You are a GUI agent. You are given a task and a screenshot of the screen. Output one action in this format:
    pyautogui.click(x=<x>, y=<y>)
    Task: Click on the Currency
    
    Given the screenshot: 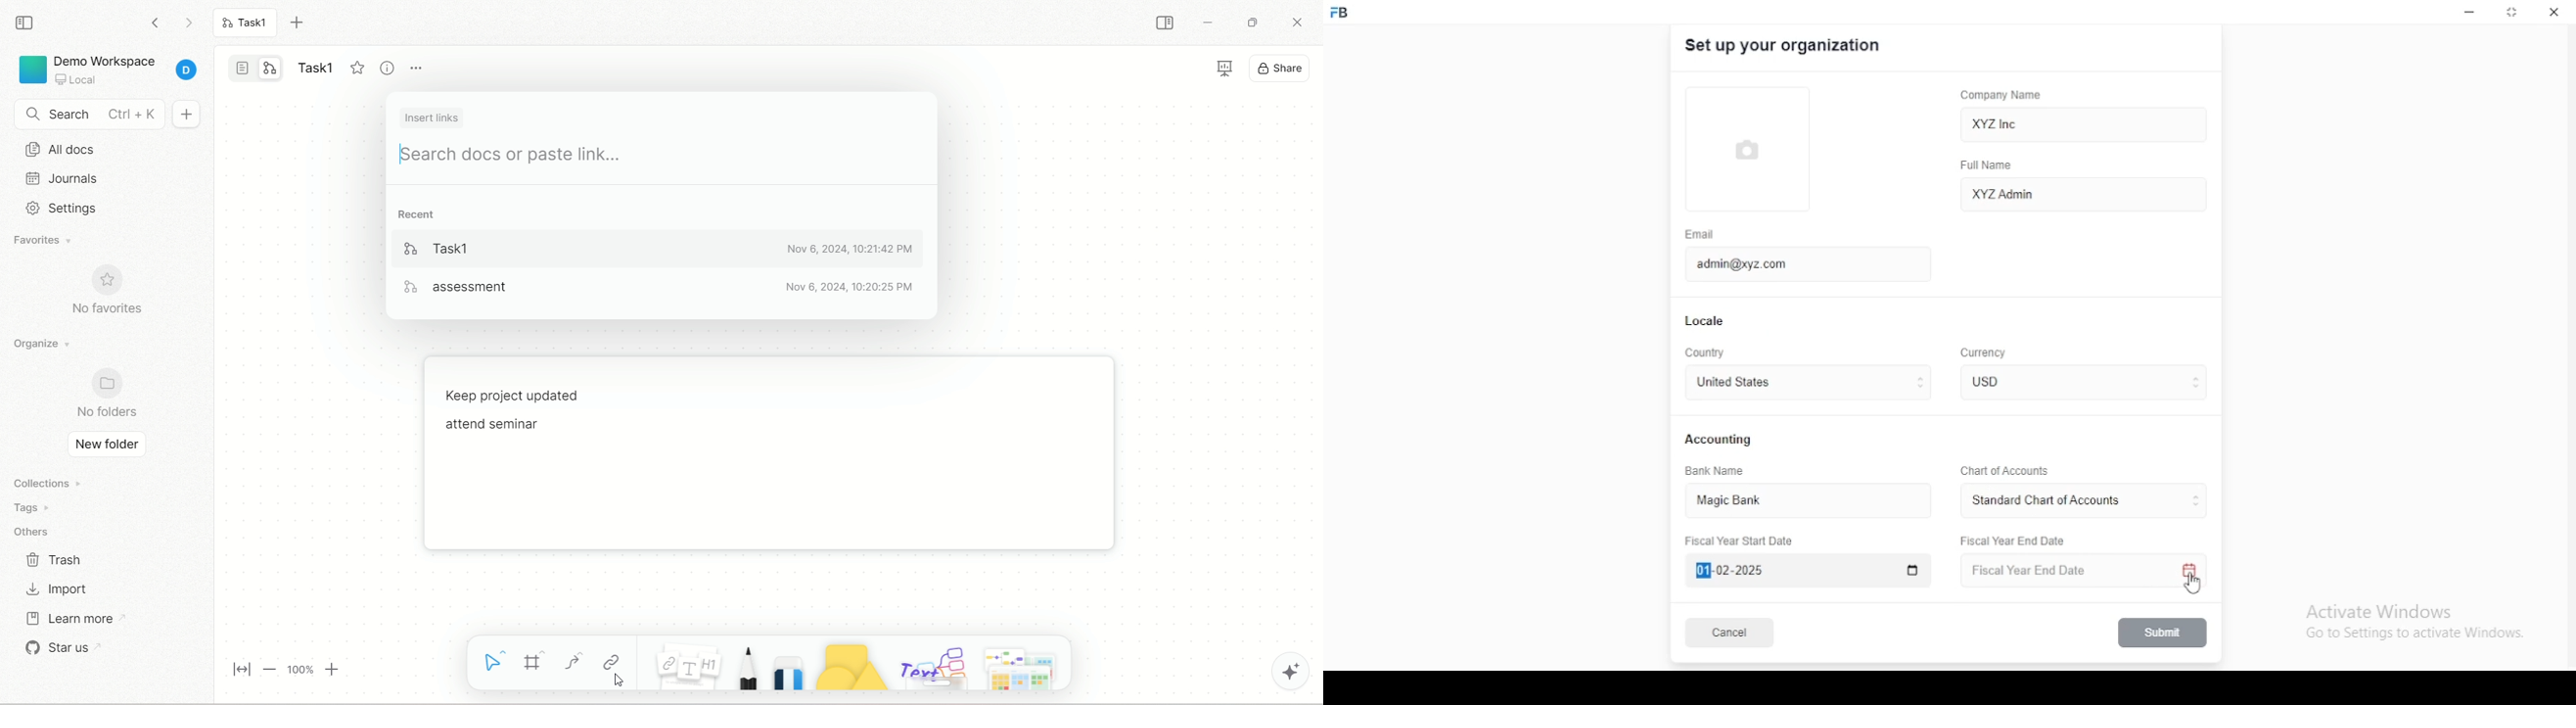 What is the action you would take?
    pyautogui.click(x=1984, y=353)
    